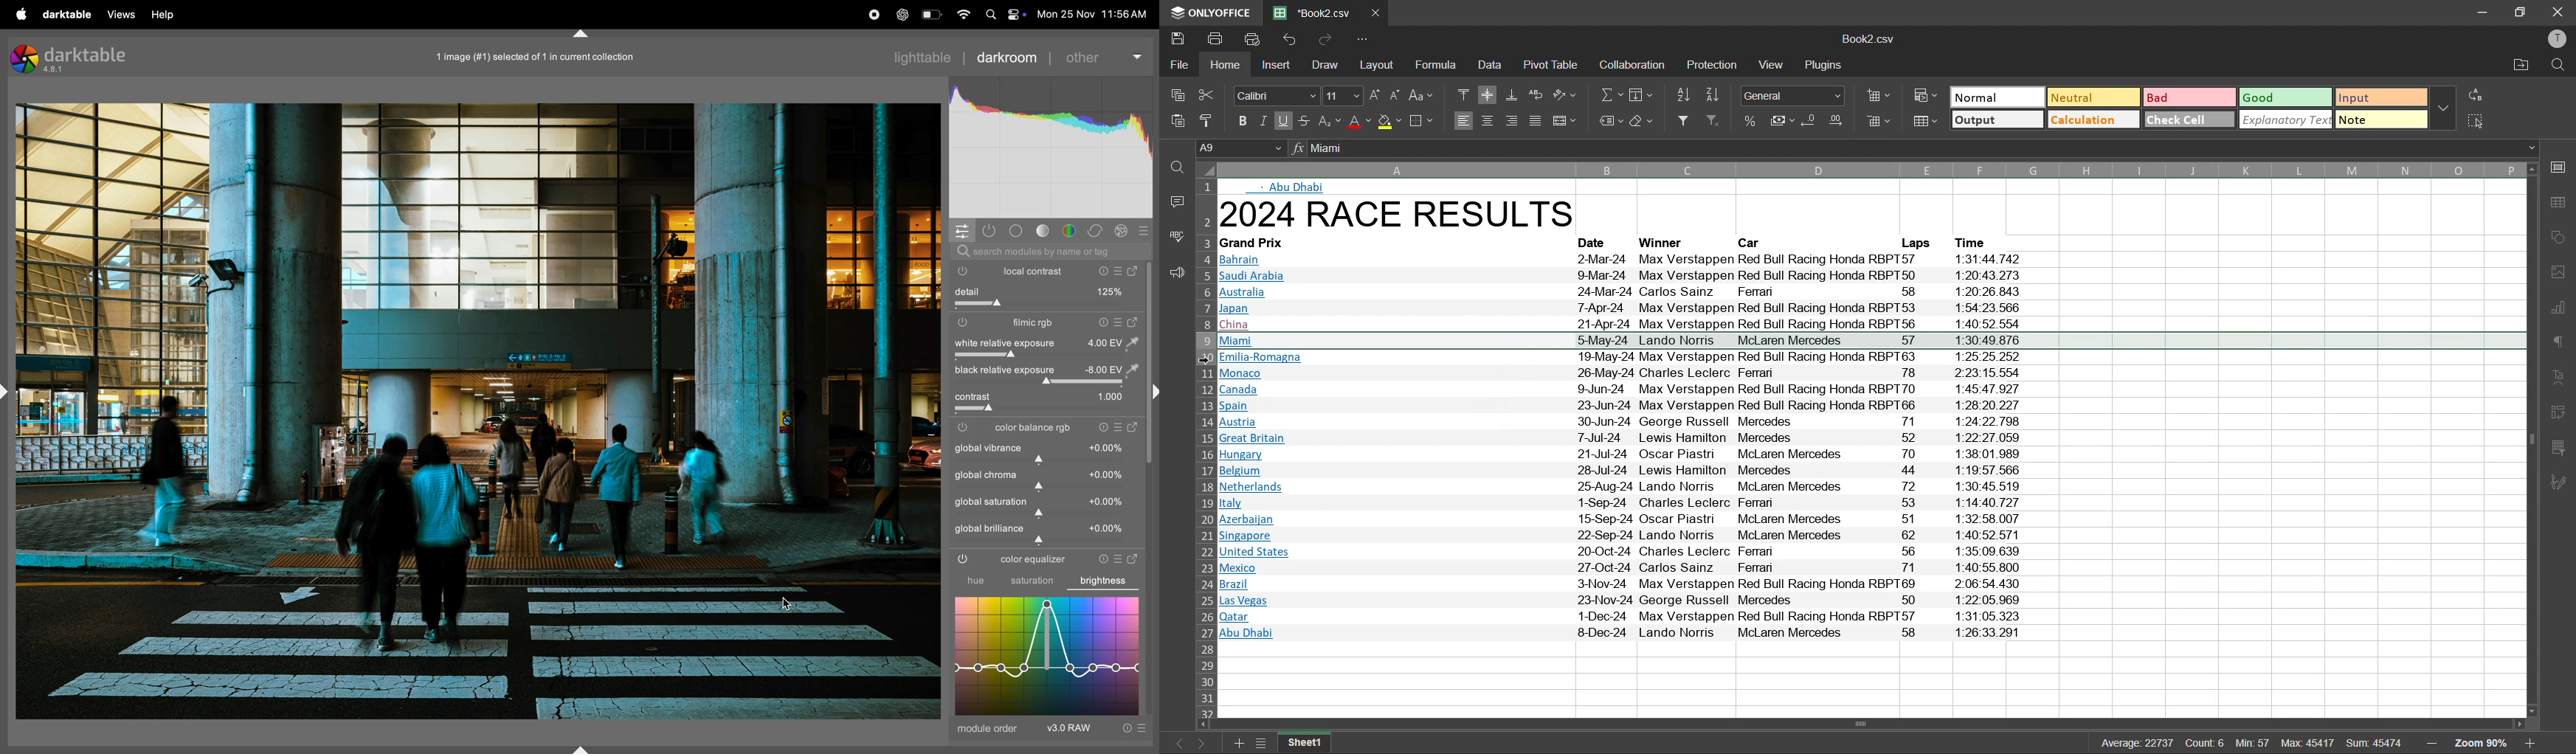 The image size is (2576, 756). What do you see at coordinates (1493, 66) in the screenshot?
I see `data` at bounding box center [1493, 66].